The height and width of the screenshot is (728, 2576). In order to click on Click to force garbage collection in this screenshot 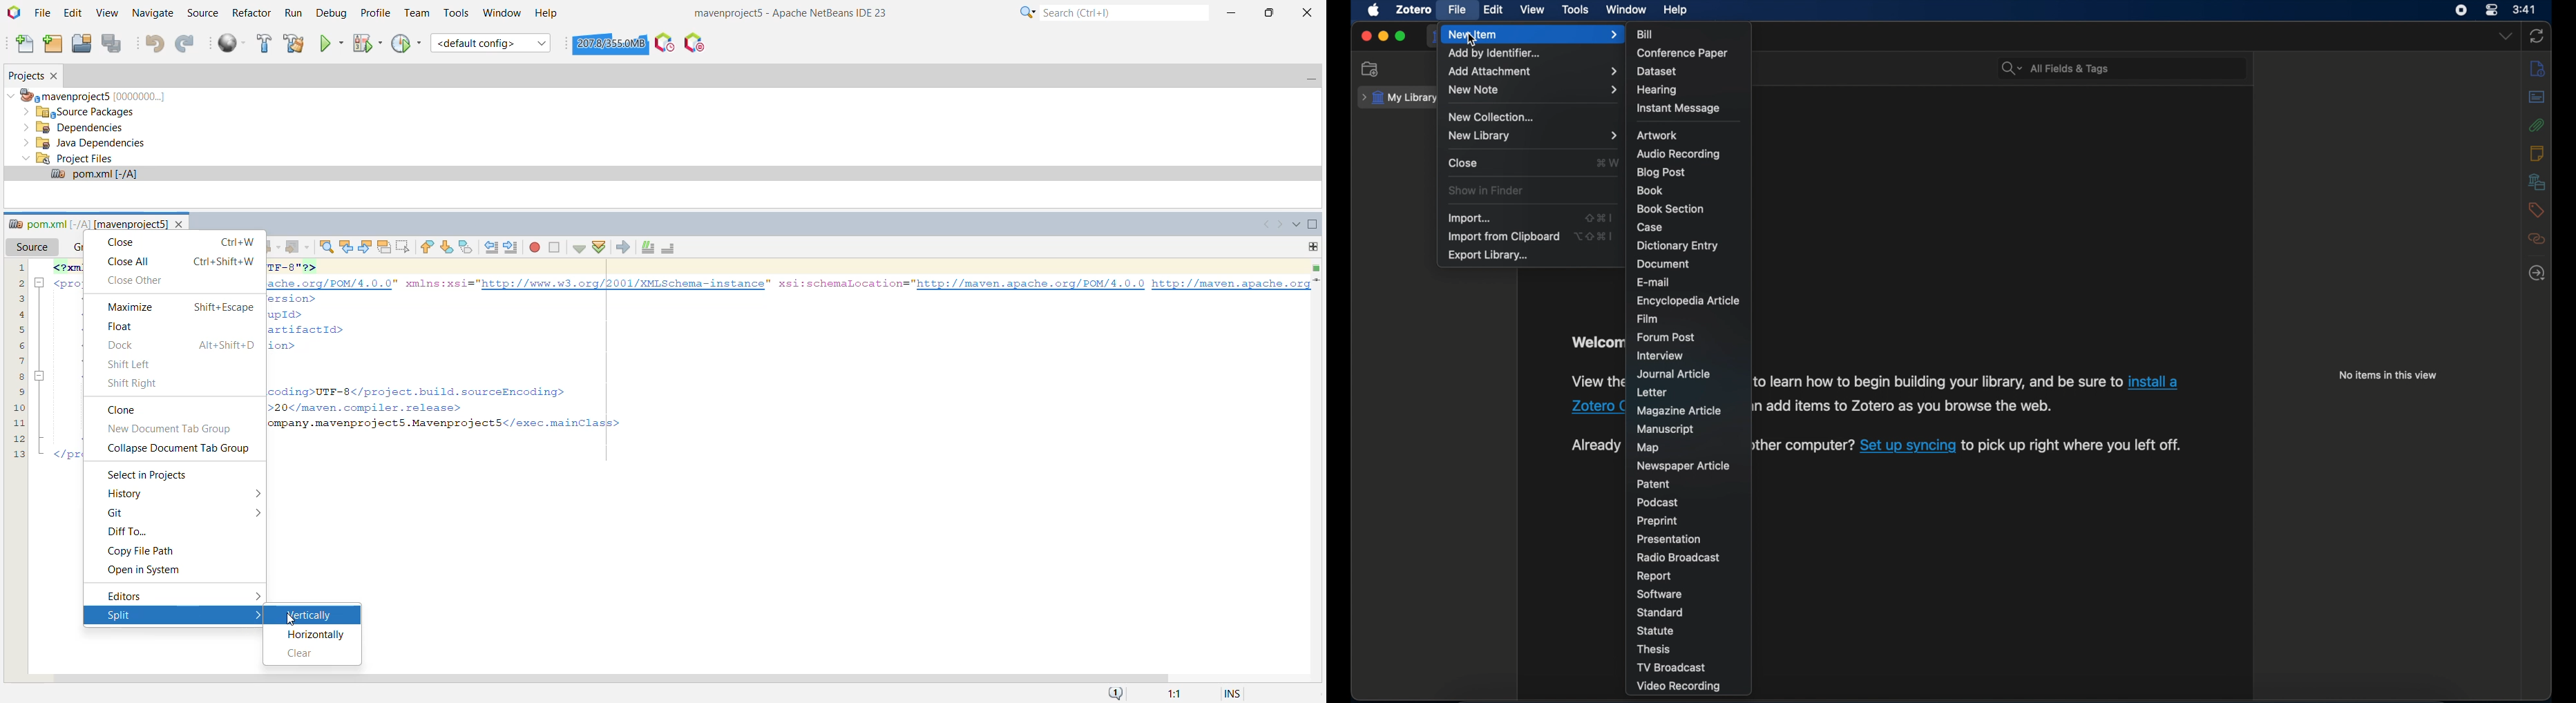, I will do `click(611, 43)`.